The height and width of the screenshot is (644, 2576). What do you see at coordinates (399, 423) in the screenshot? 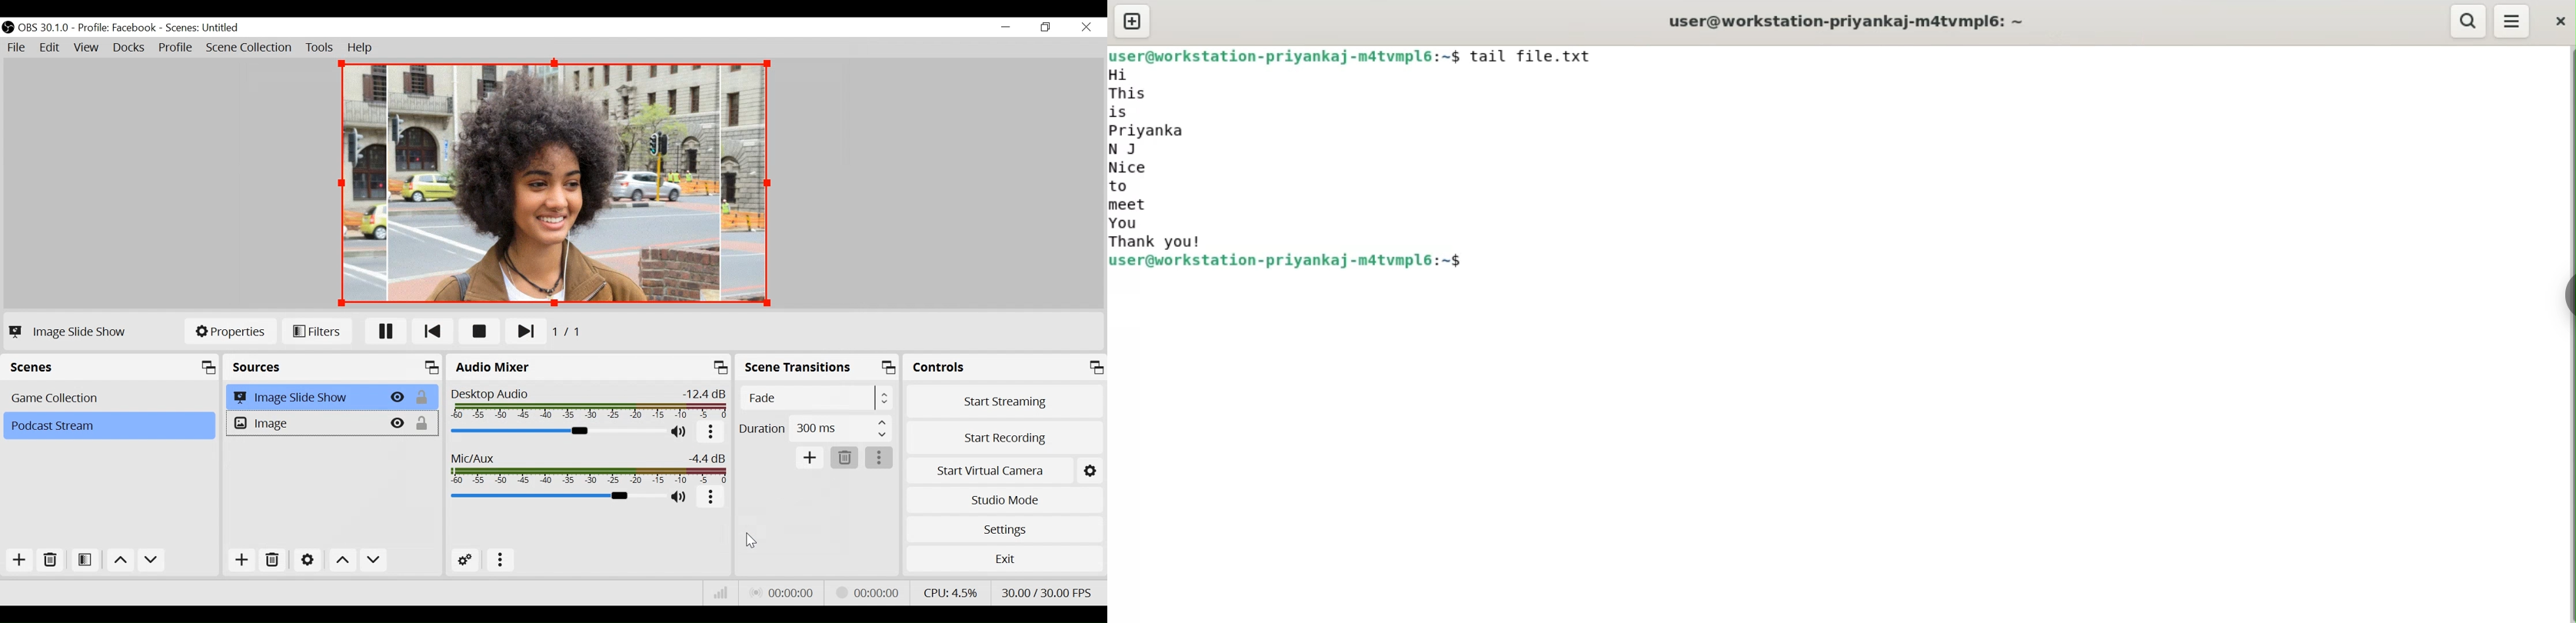
I see `Hide/Display` at bounding box center [399, 423].